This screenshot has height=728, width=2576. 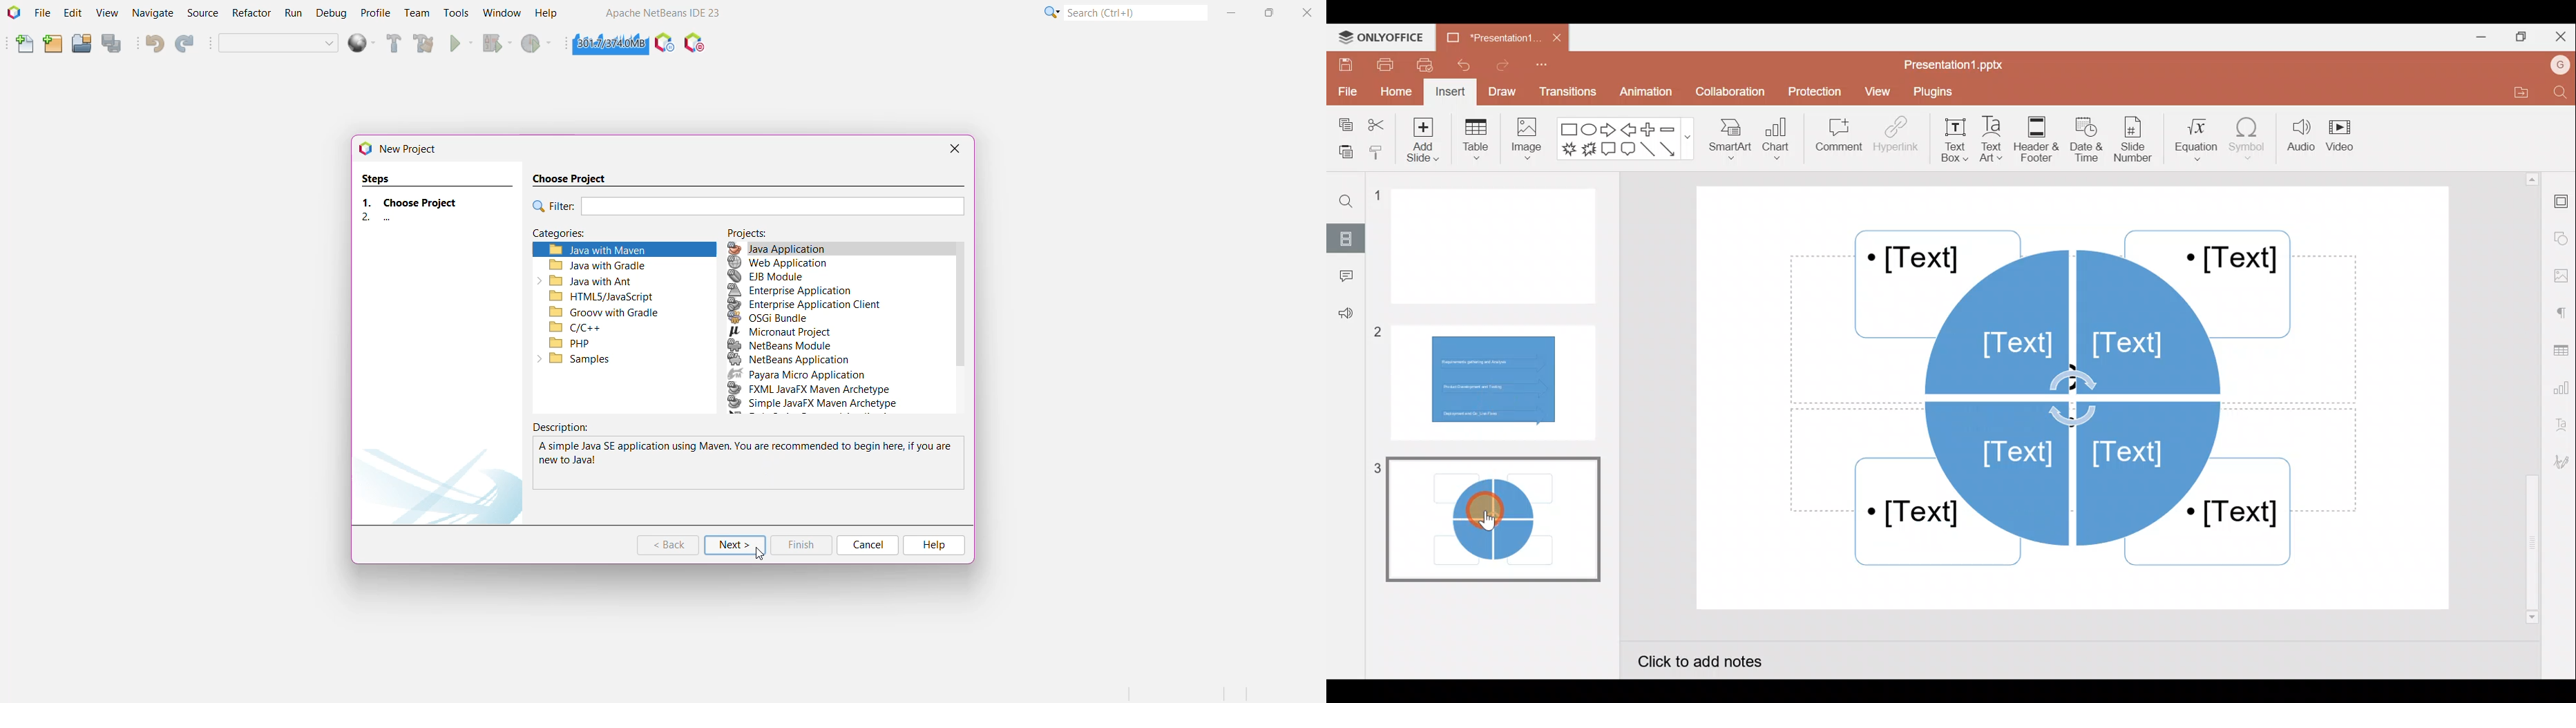 What do you see at coordinates (1425, 65) in the screenshot?
I see `Quick print` at bounding box center [1425, 65].